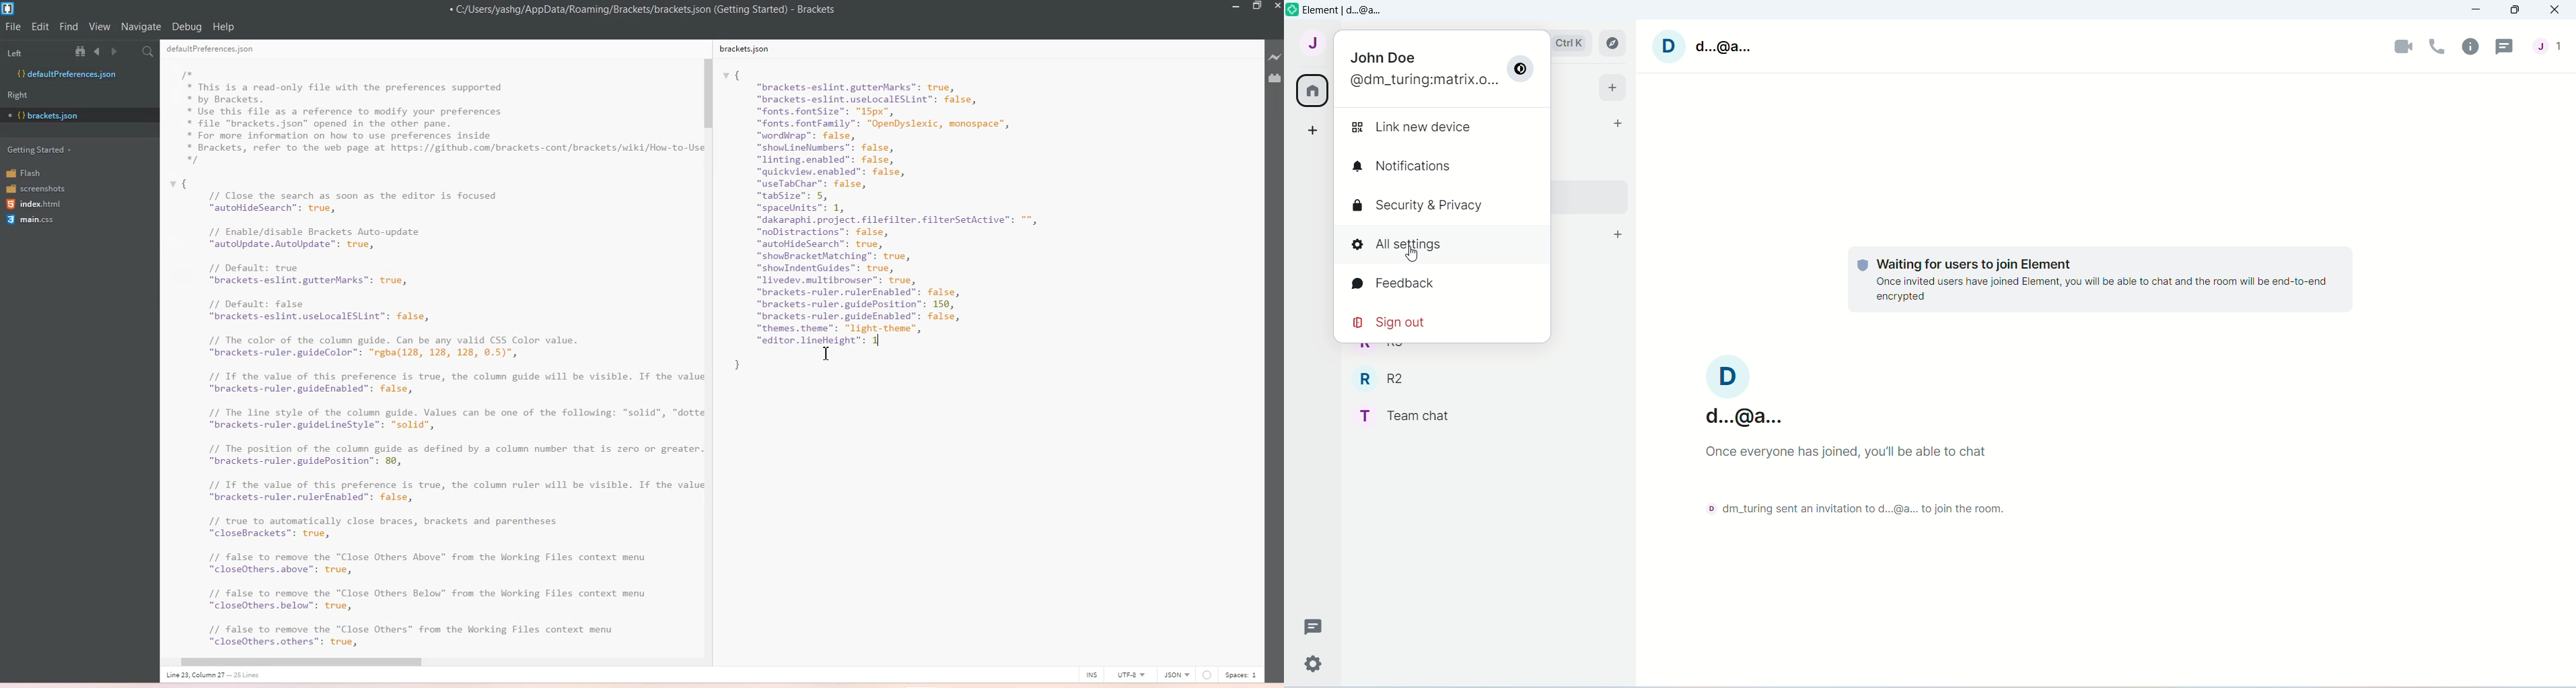 This screenshot has height=700, width=2576. Describe the element at coordinates (1987, 263) in the screenshot. I see `waiting for users to join element` at that location.